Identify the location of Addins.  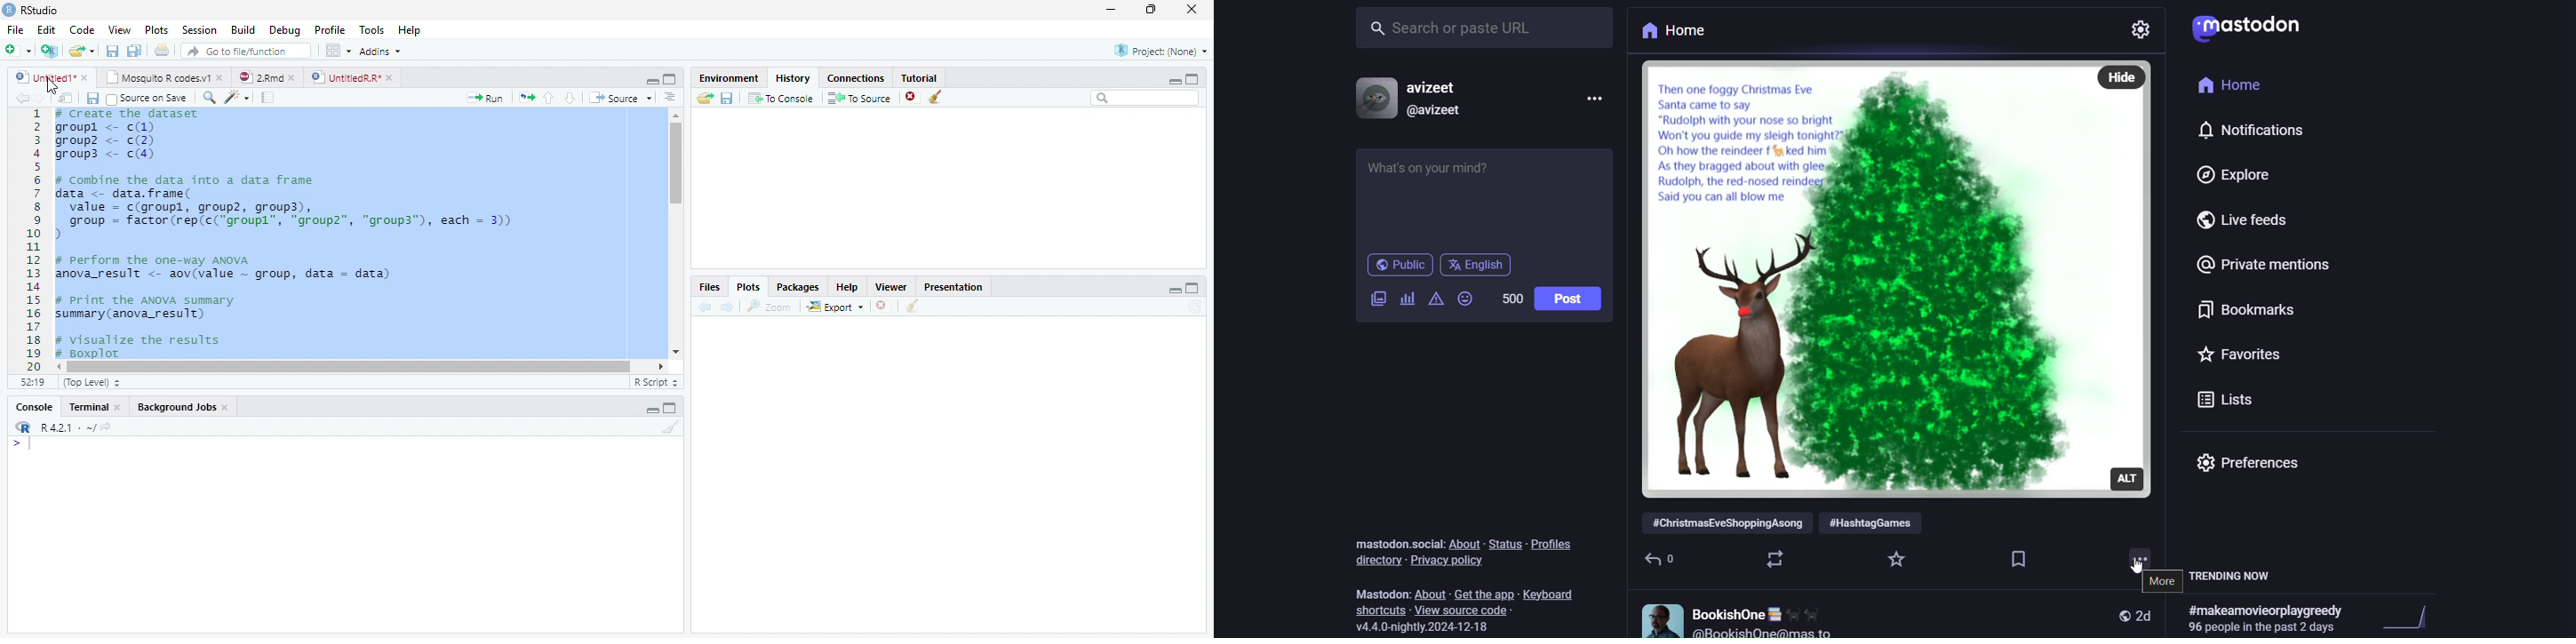
(381, 52).